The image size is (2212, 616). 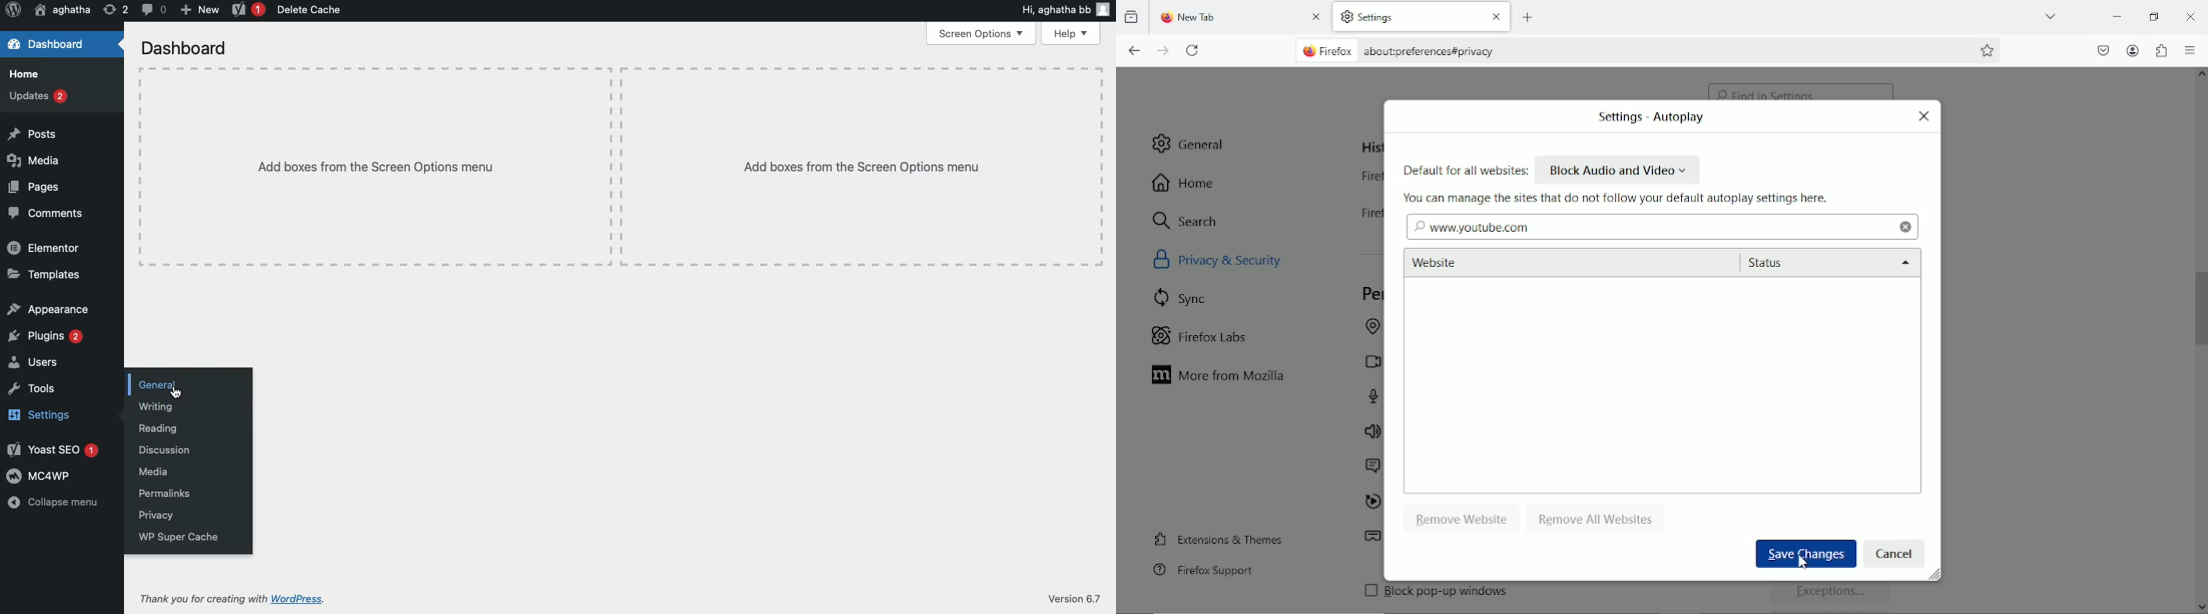 What do you see at coordinates (1905, 227) in the screenshot?
I see `close` at bounding box center [1905, 227].